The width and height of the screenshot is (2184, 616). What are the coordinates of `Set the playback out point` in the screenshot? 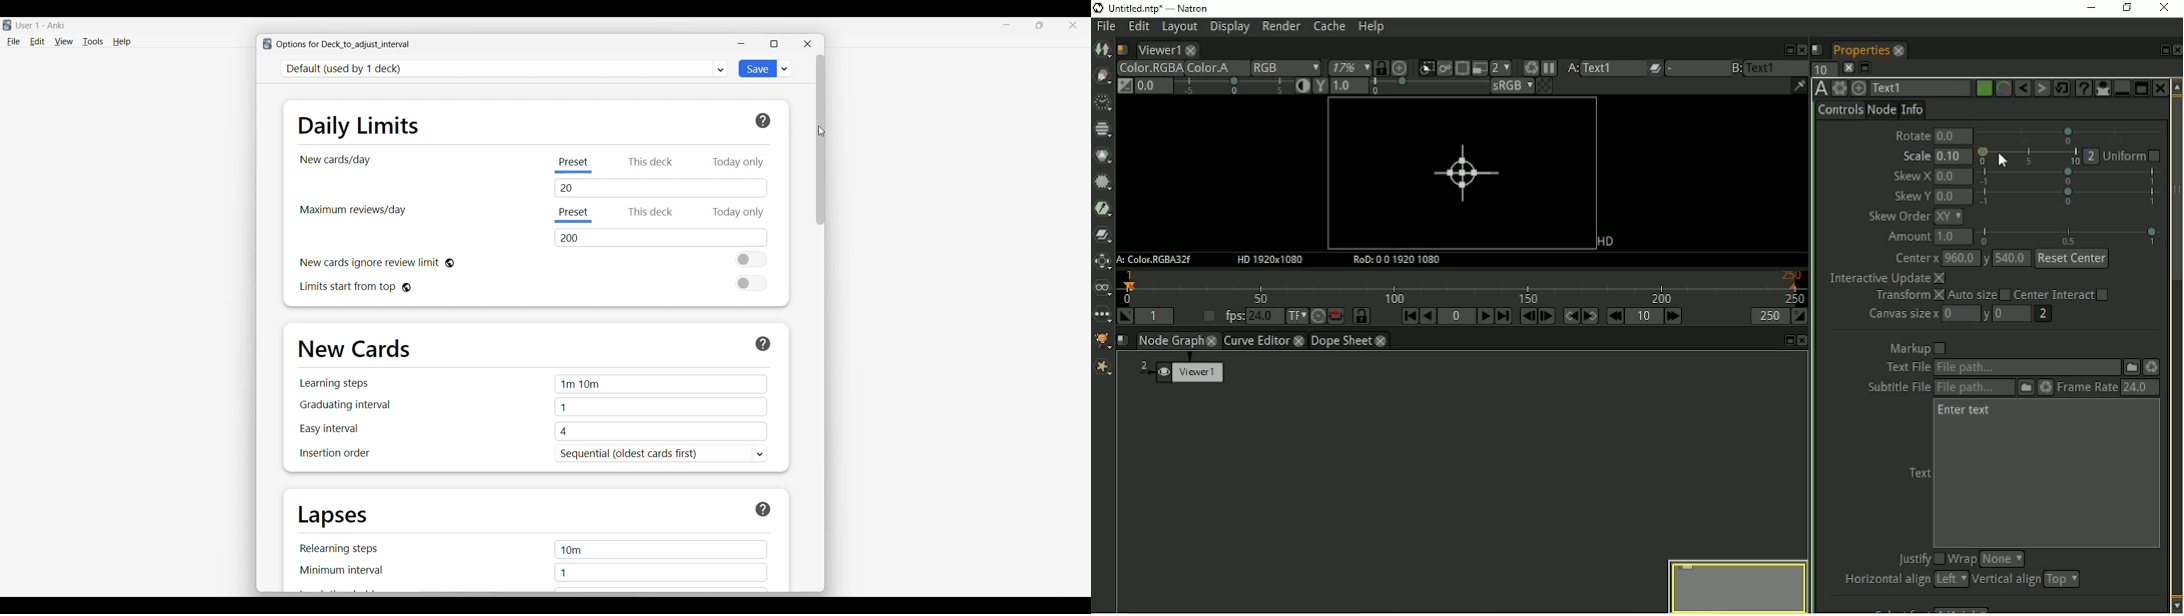 It's located at (1799, 317).